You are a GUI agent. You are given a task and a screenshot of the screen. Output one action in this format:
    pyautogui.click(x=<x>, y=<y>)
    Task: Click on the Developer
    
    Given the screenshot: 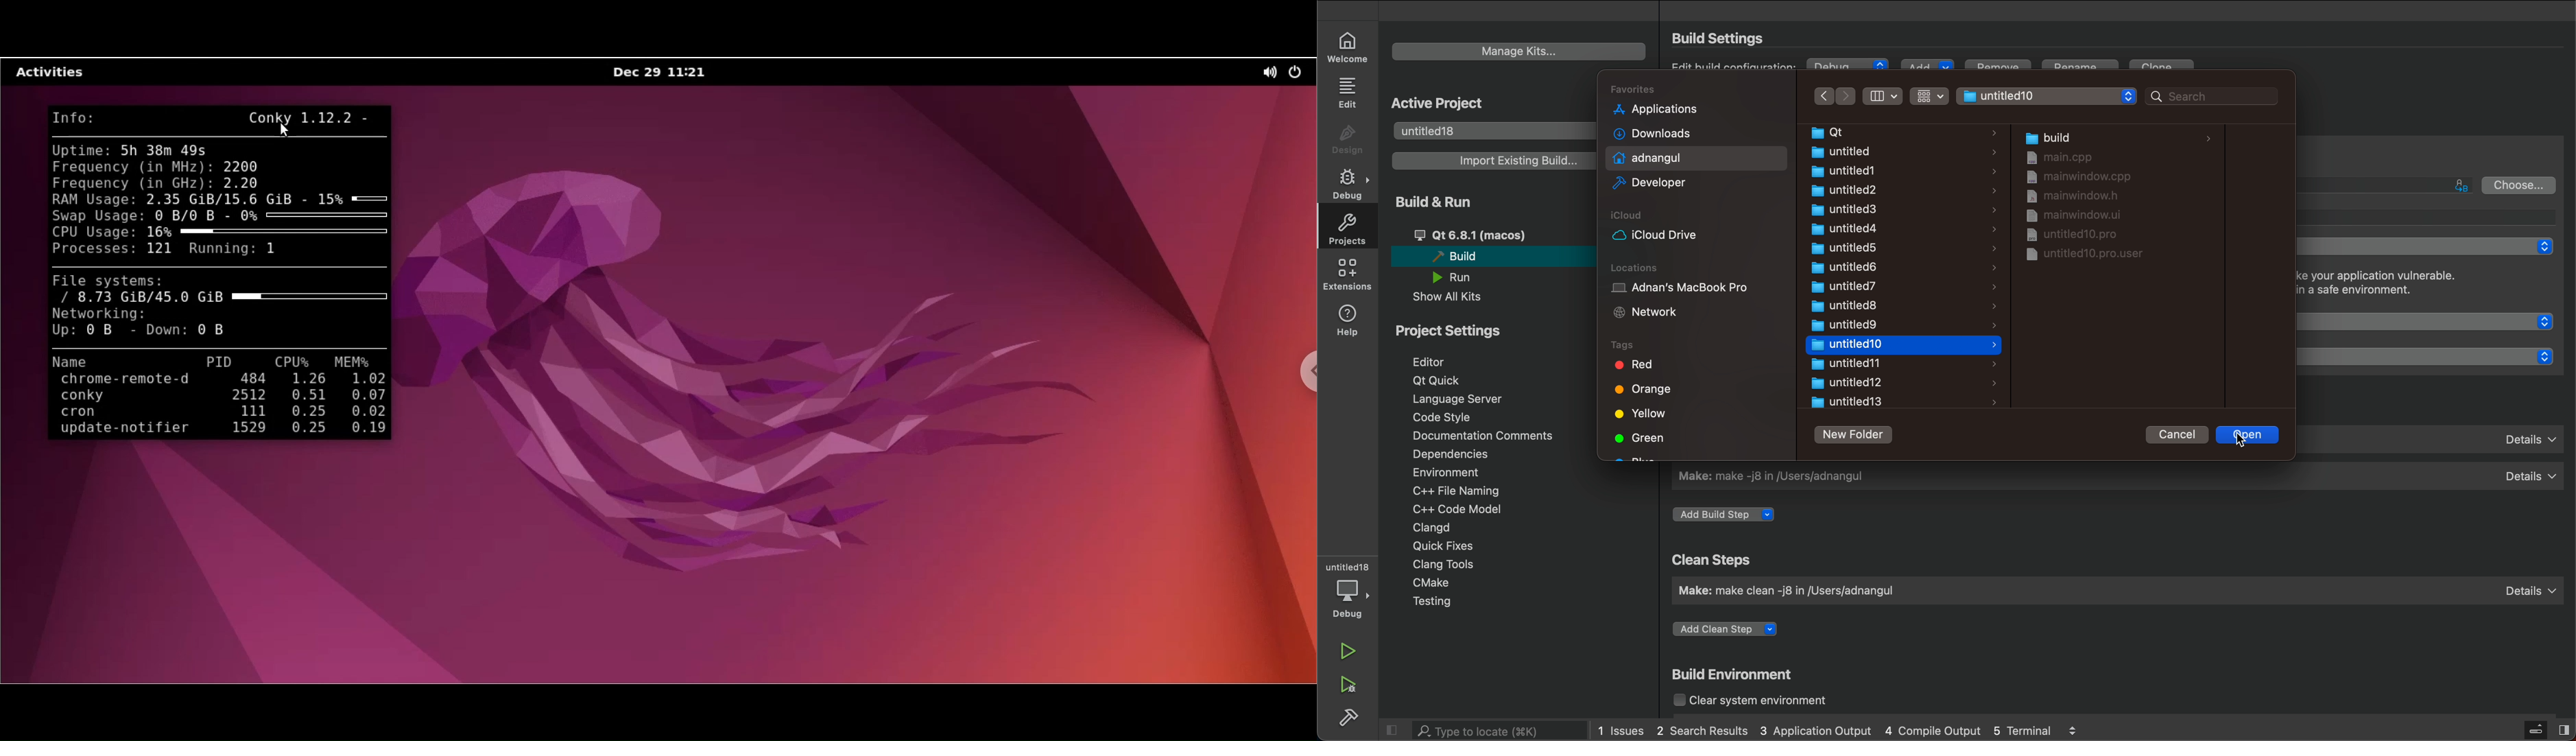 What is the action you would take?
    pyautogui.click(x=1652, y=182)
    